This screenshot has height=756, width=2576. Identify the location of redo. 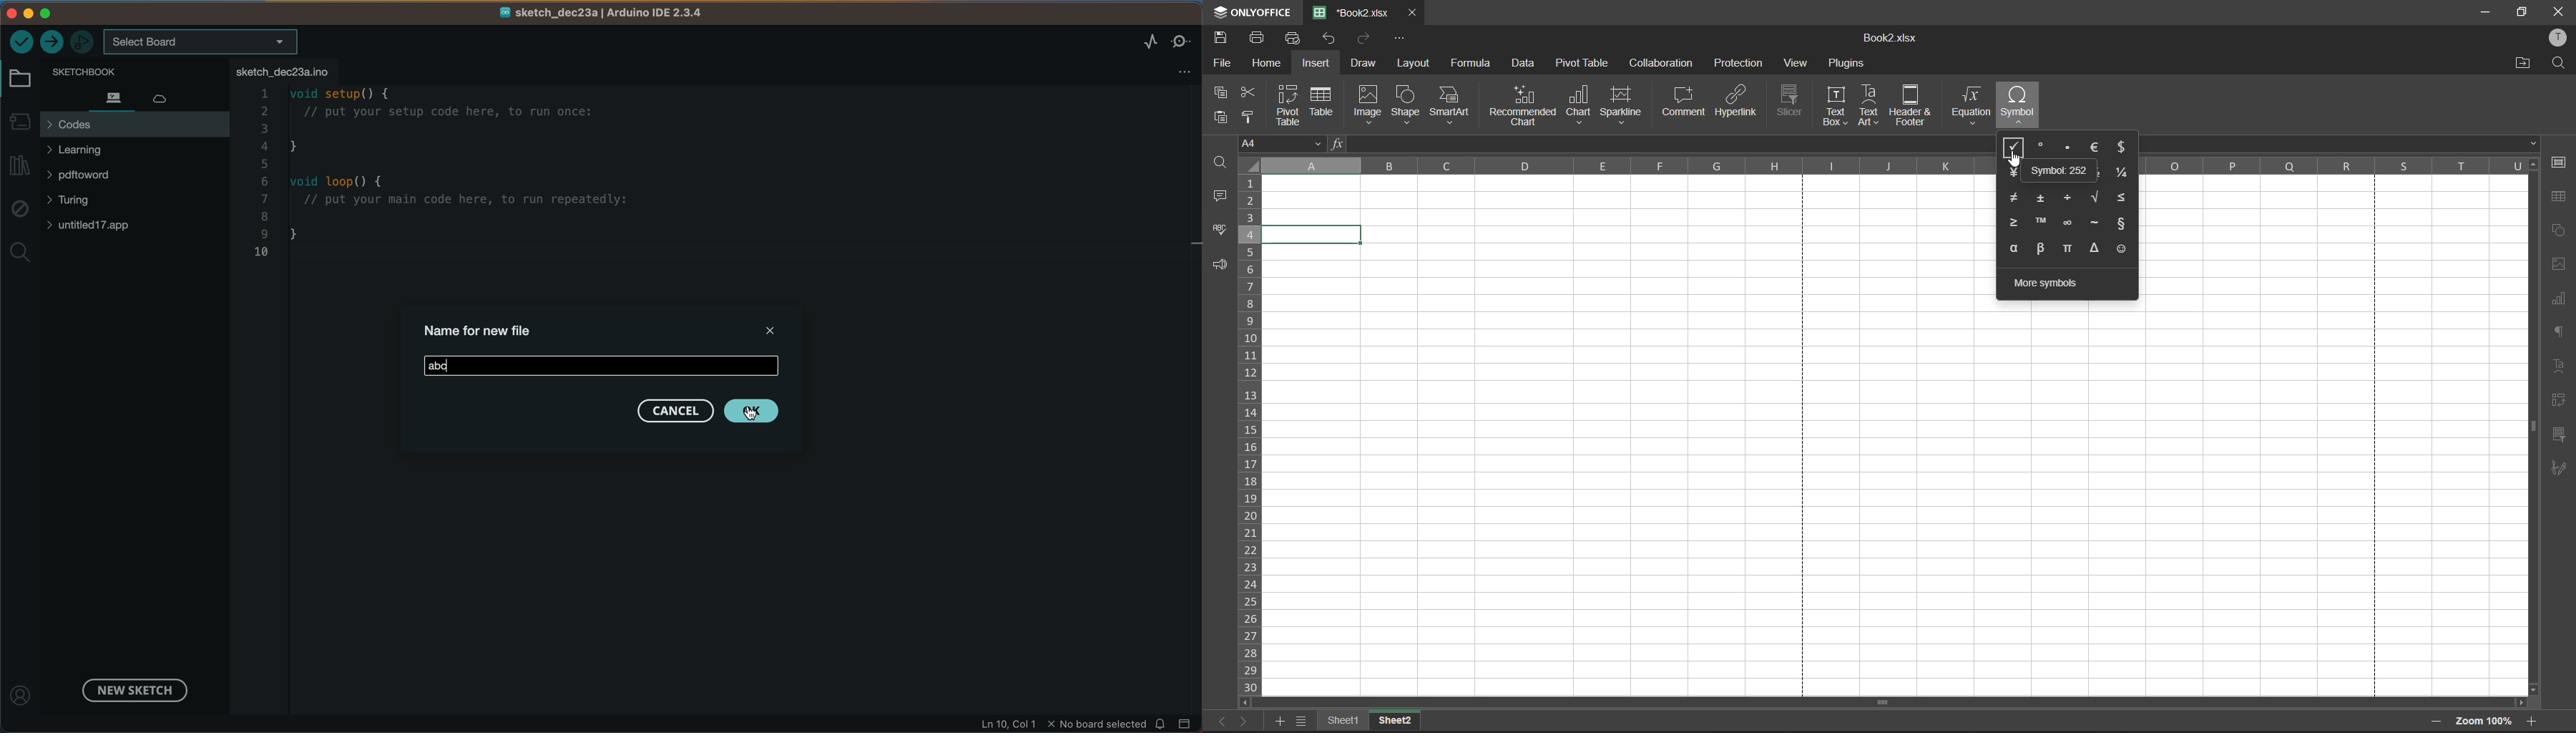
(1364, 39).